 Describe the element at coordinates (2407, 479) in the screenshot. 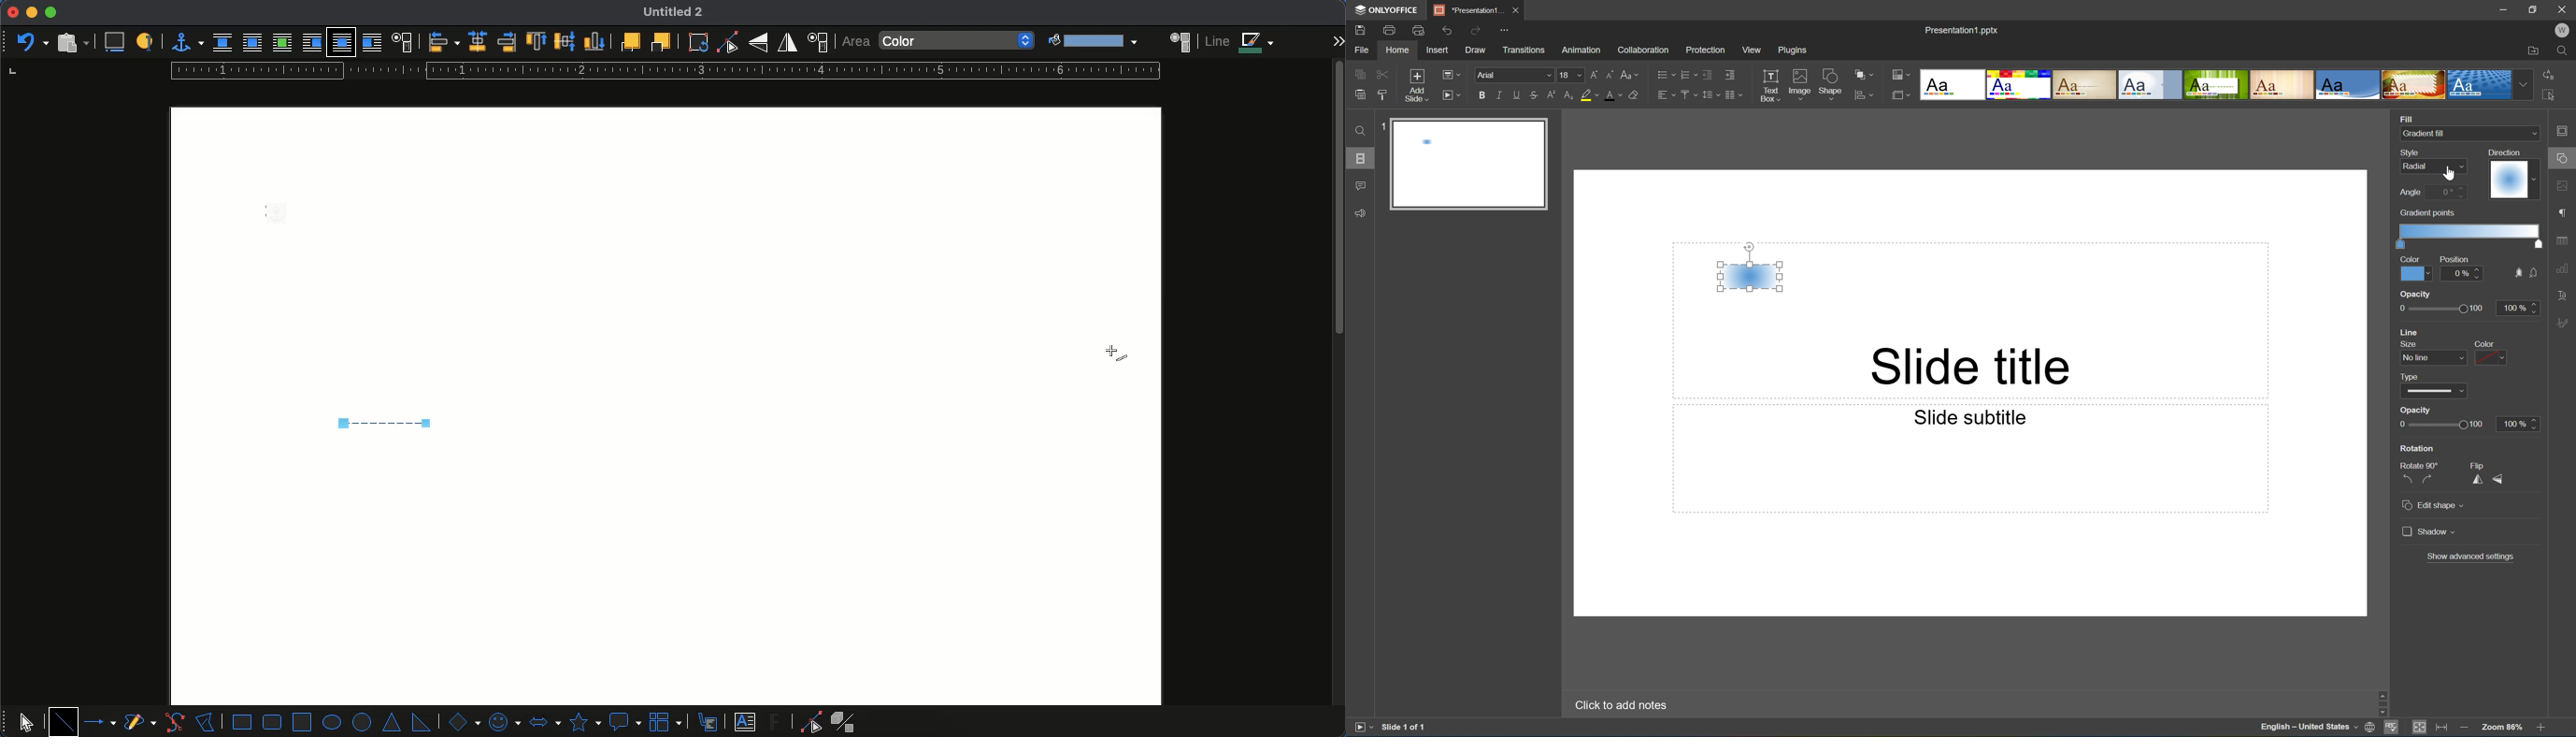

I see `Rotate 90° counterclockwise` at that location.